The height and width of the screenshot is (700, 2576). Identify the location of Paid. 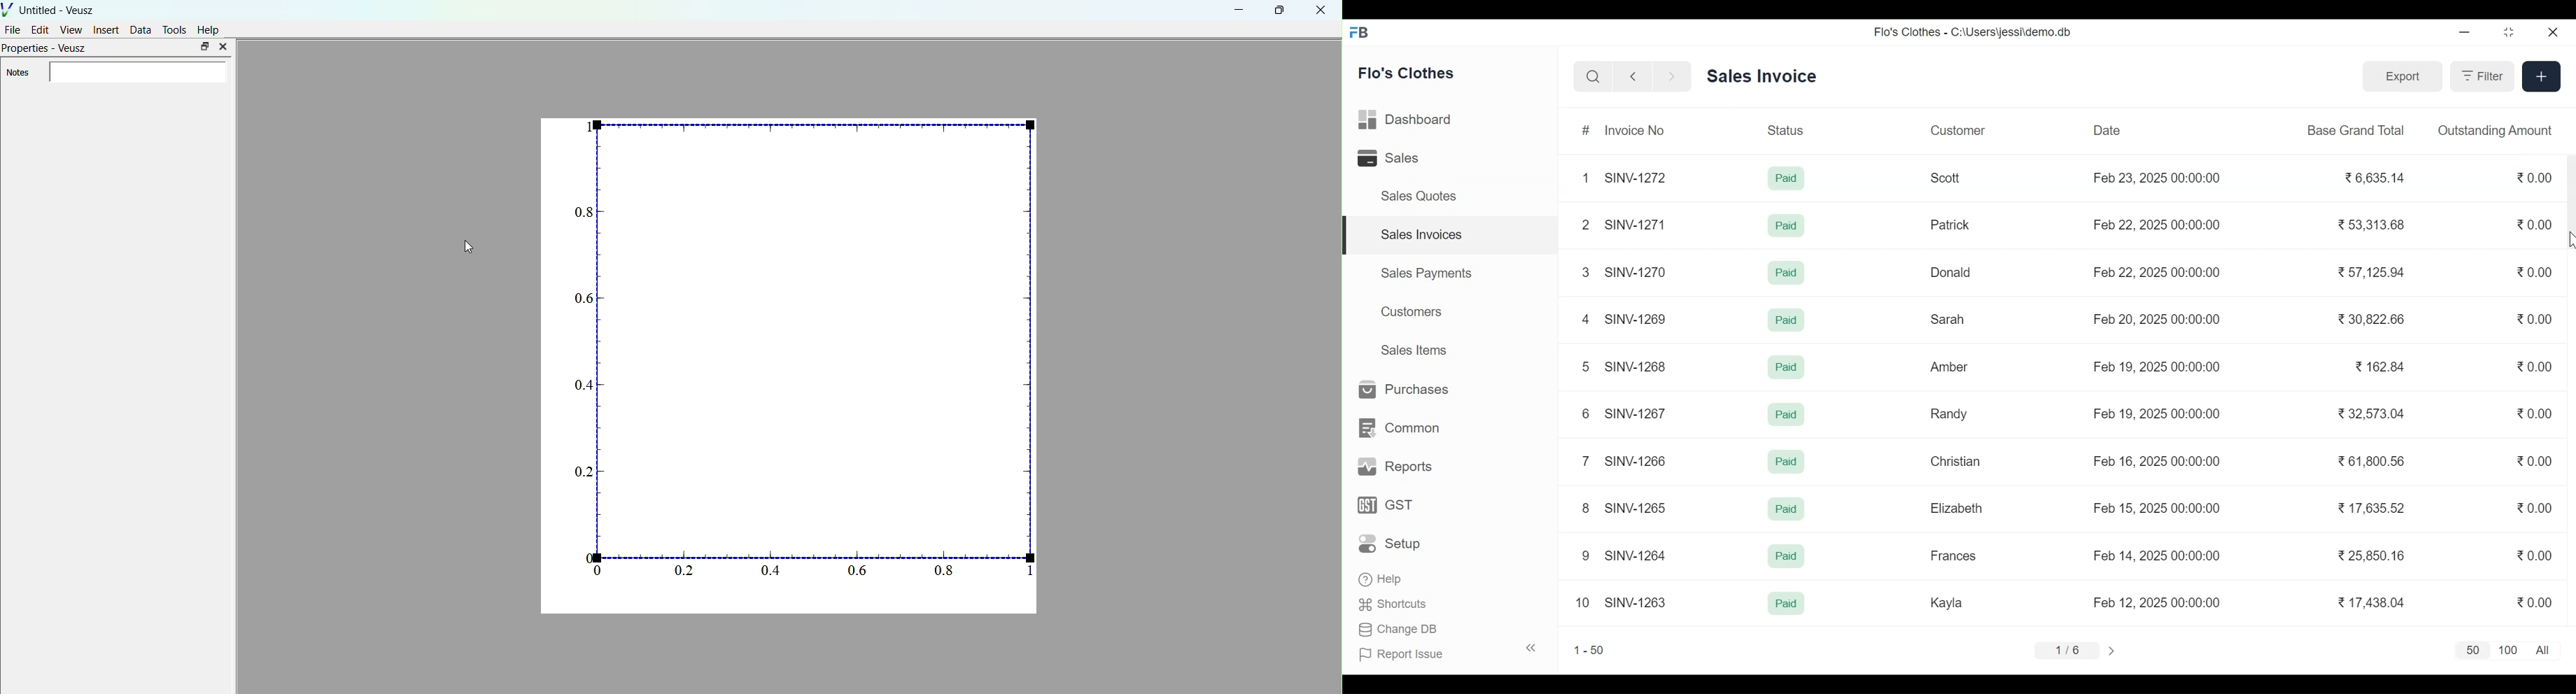
(1786, 179).